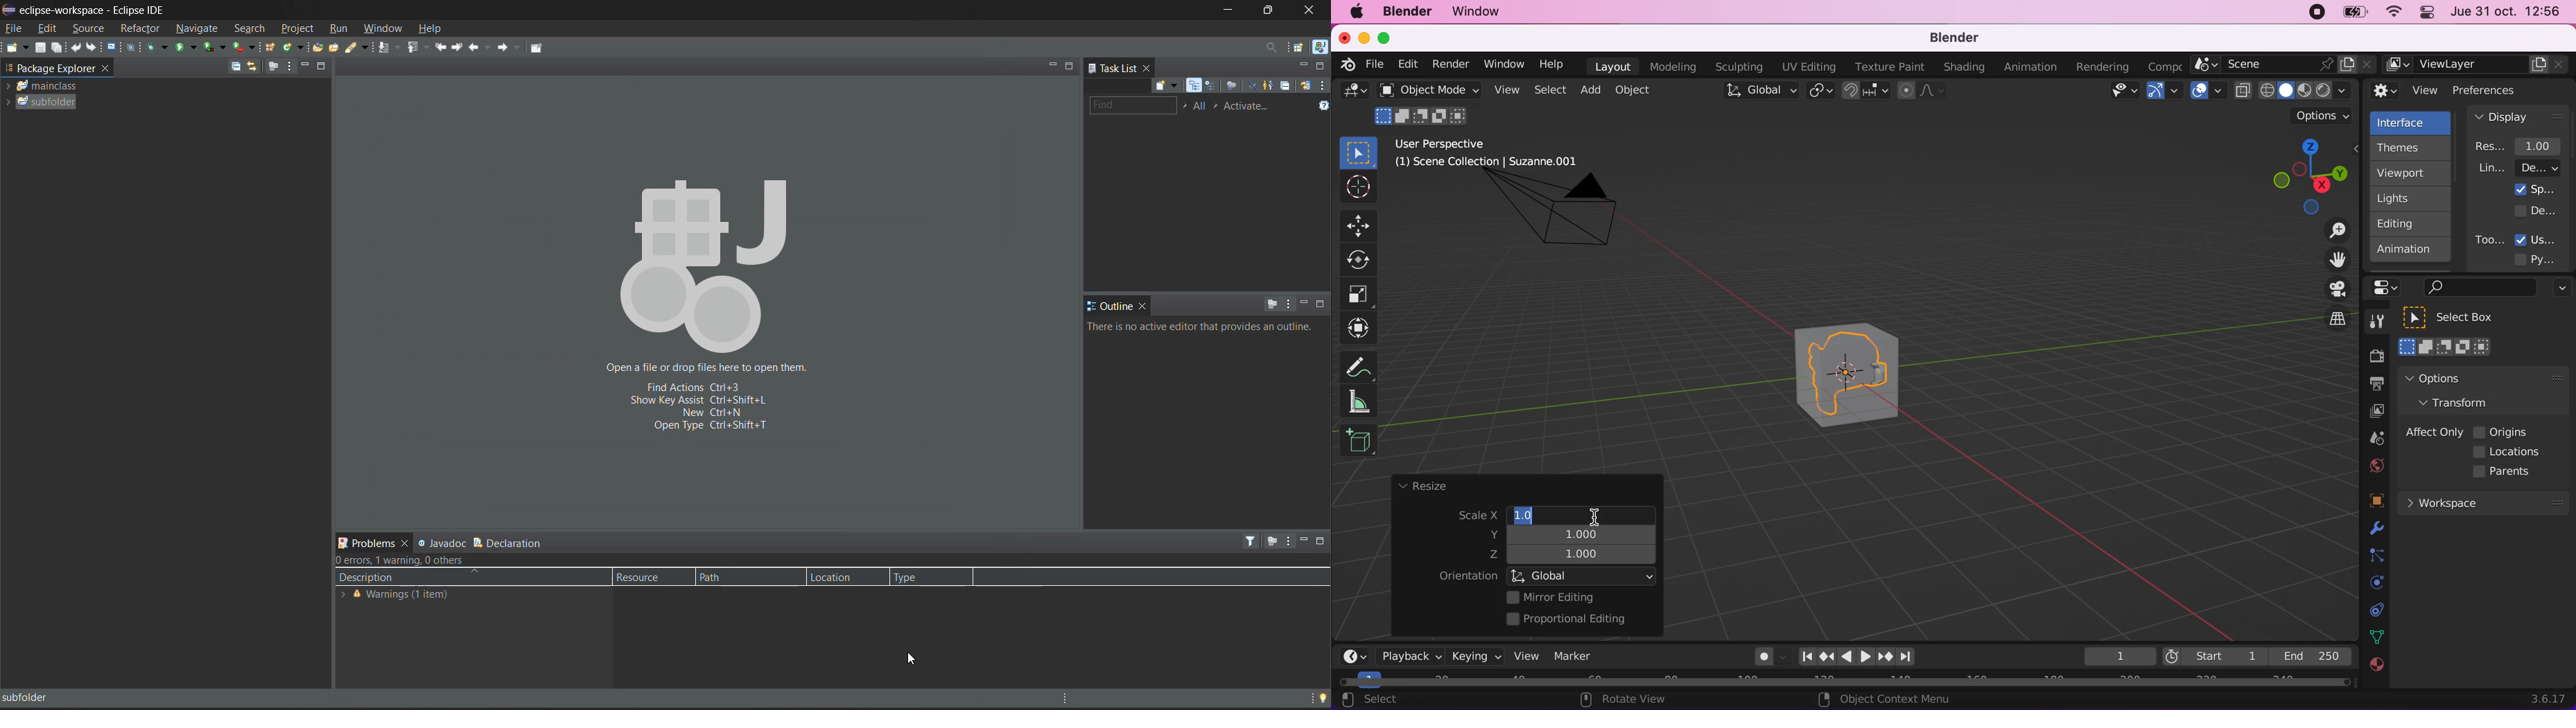 The height and width of the screenshot is (728, 2576). I want to click on subfolder, so click(40, 102).